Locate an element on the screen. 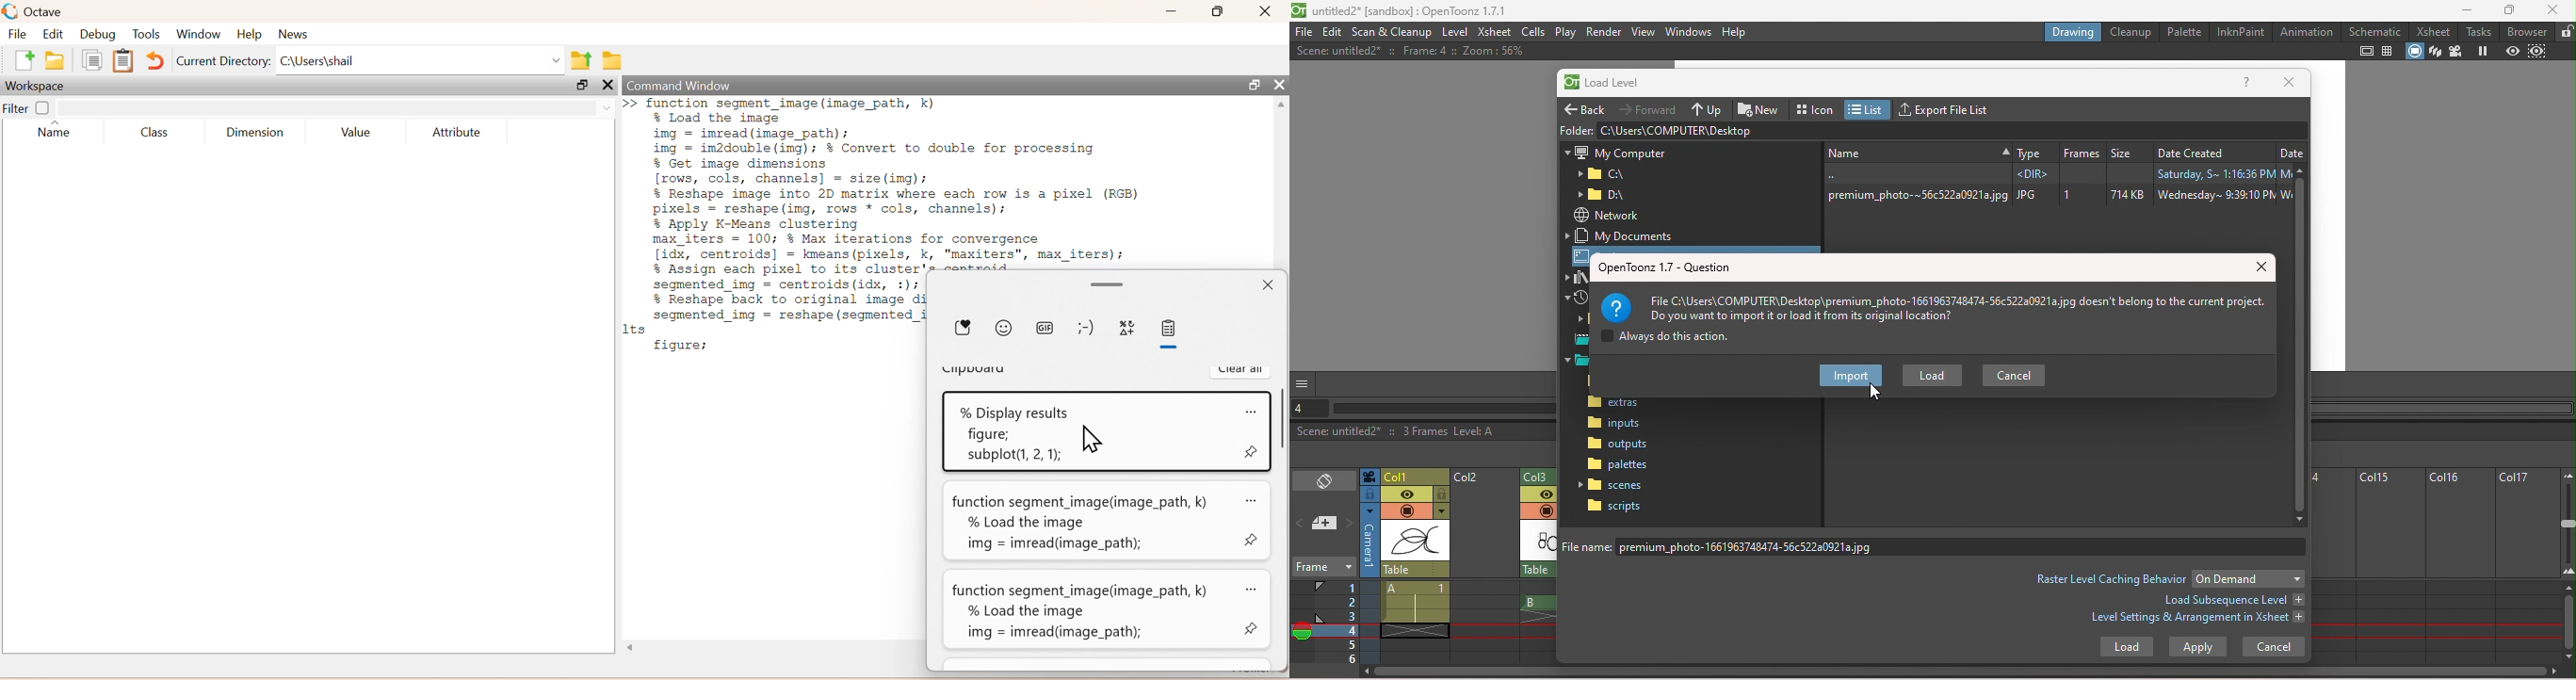 This screenshot has width=2576, height=700. Animatio is located at coordinates (2306, 31).